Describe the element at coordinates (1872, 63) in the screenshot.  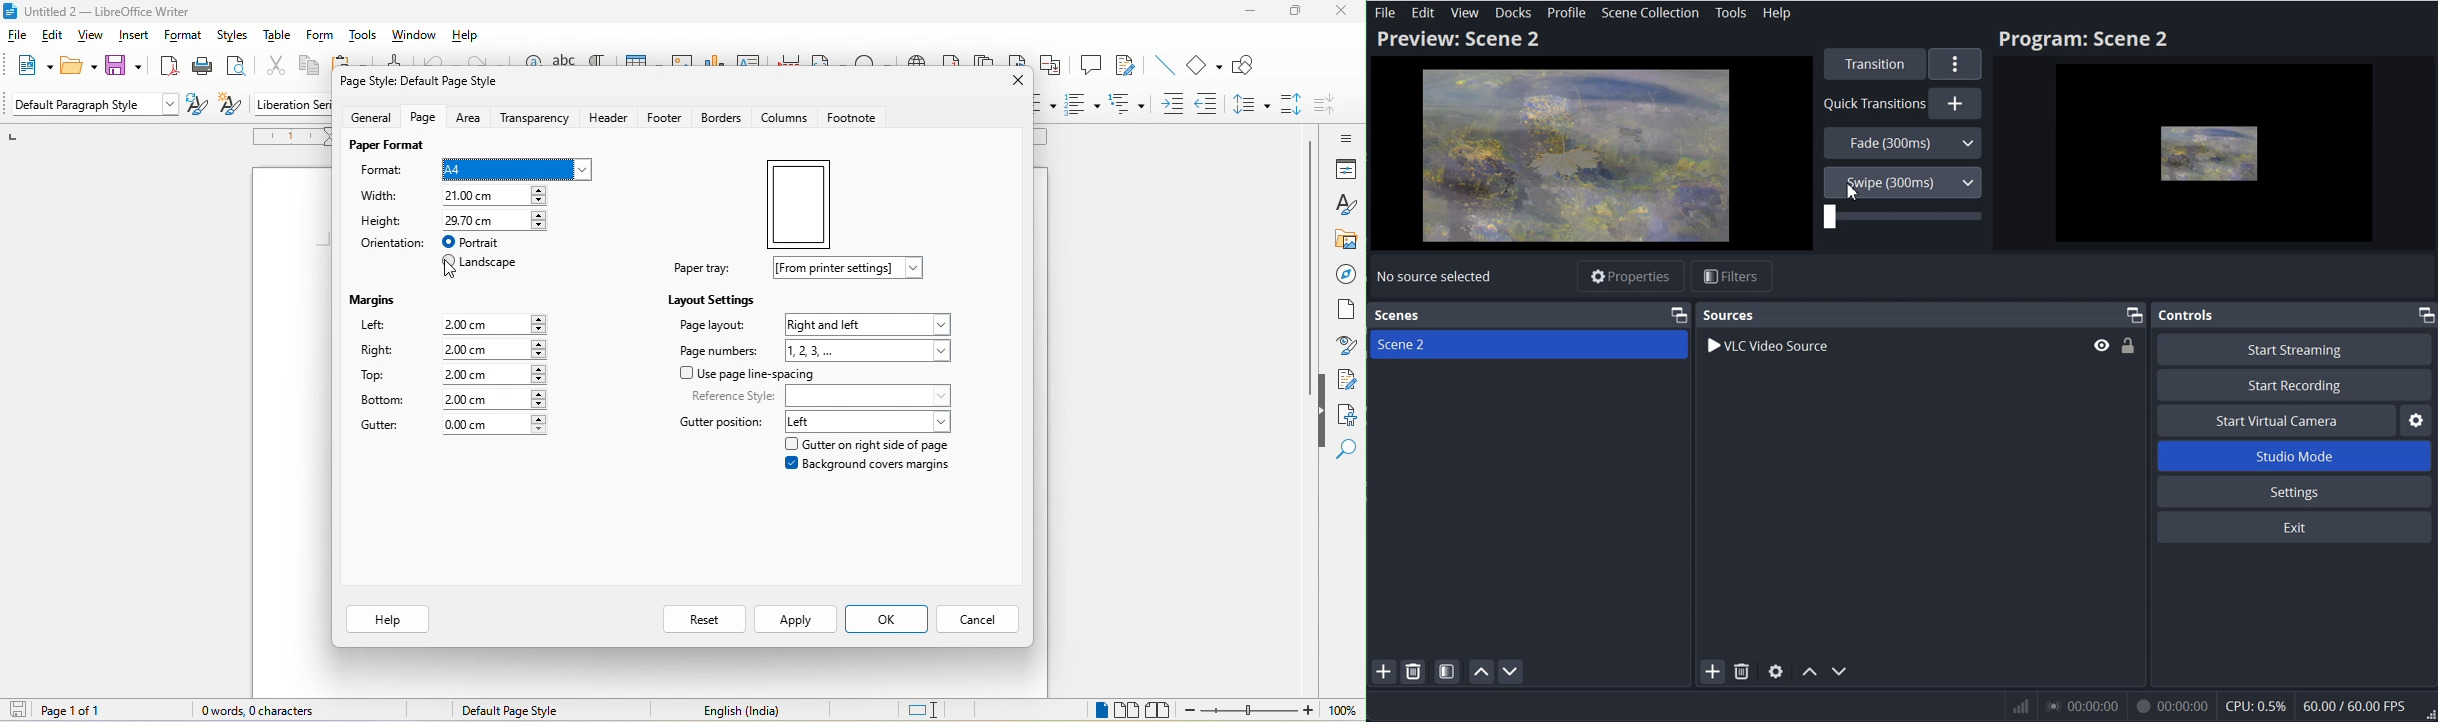
I see `Transition` at that location.